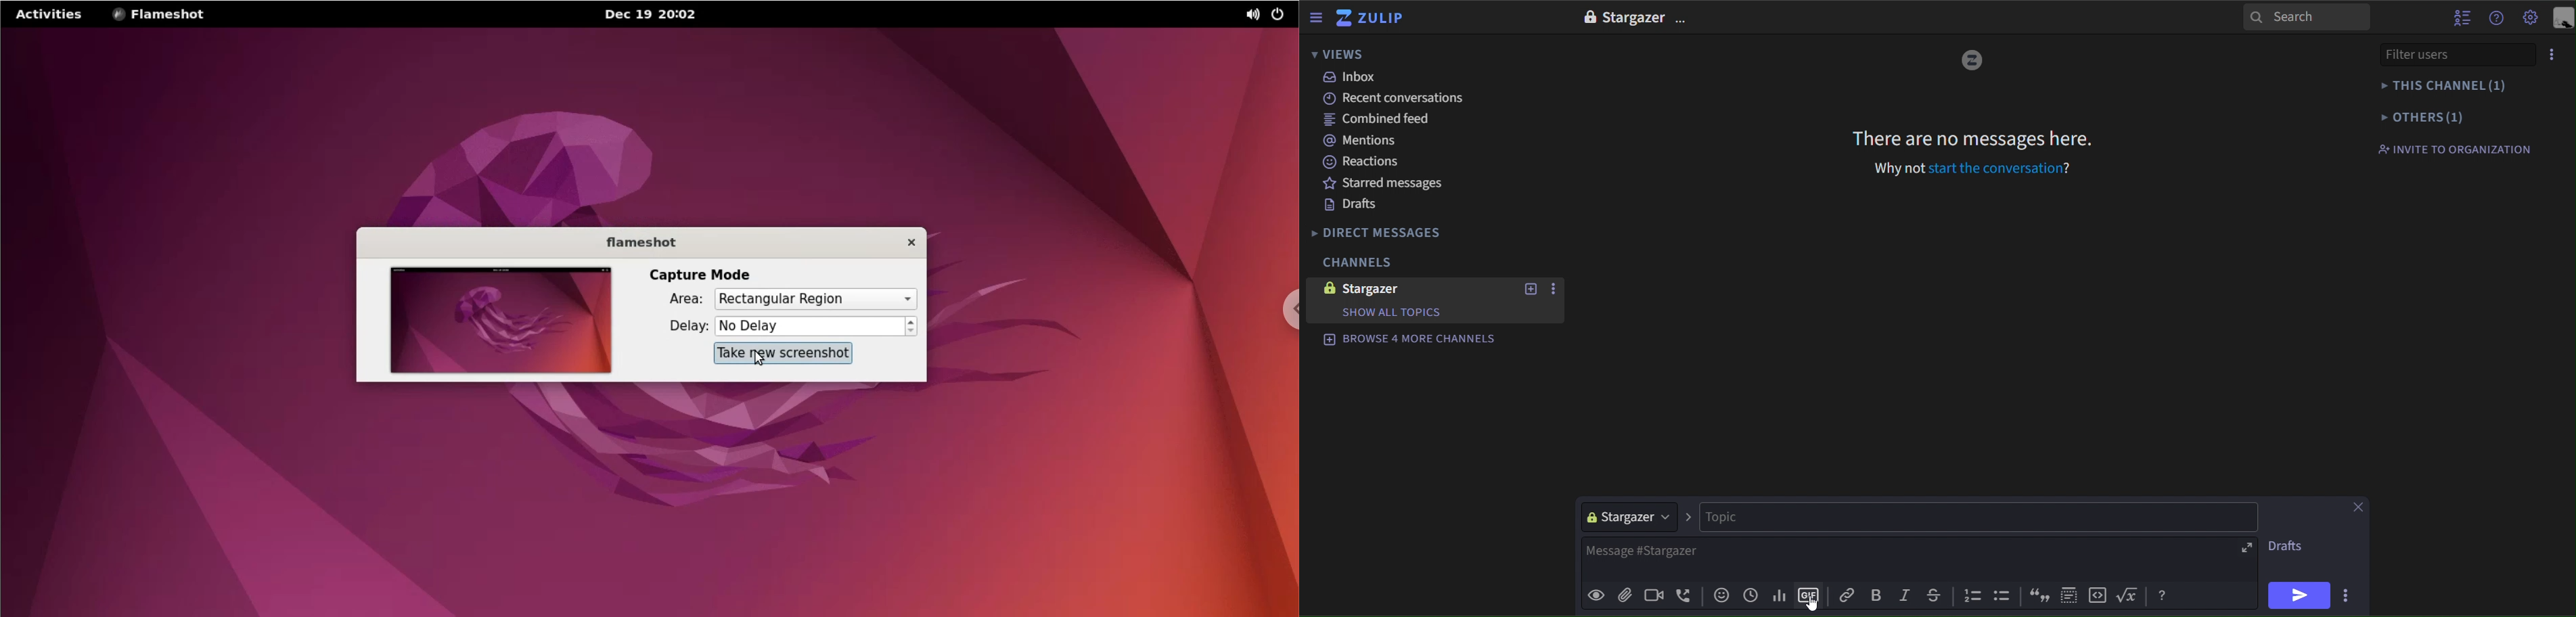  Describe the element at coordinates (1317, 19) in the screenshot. I see `hide sidebar` at that location.